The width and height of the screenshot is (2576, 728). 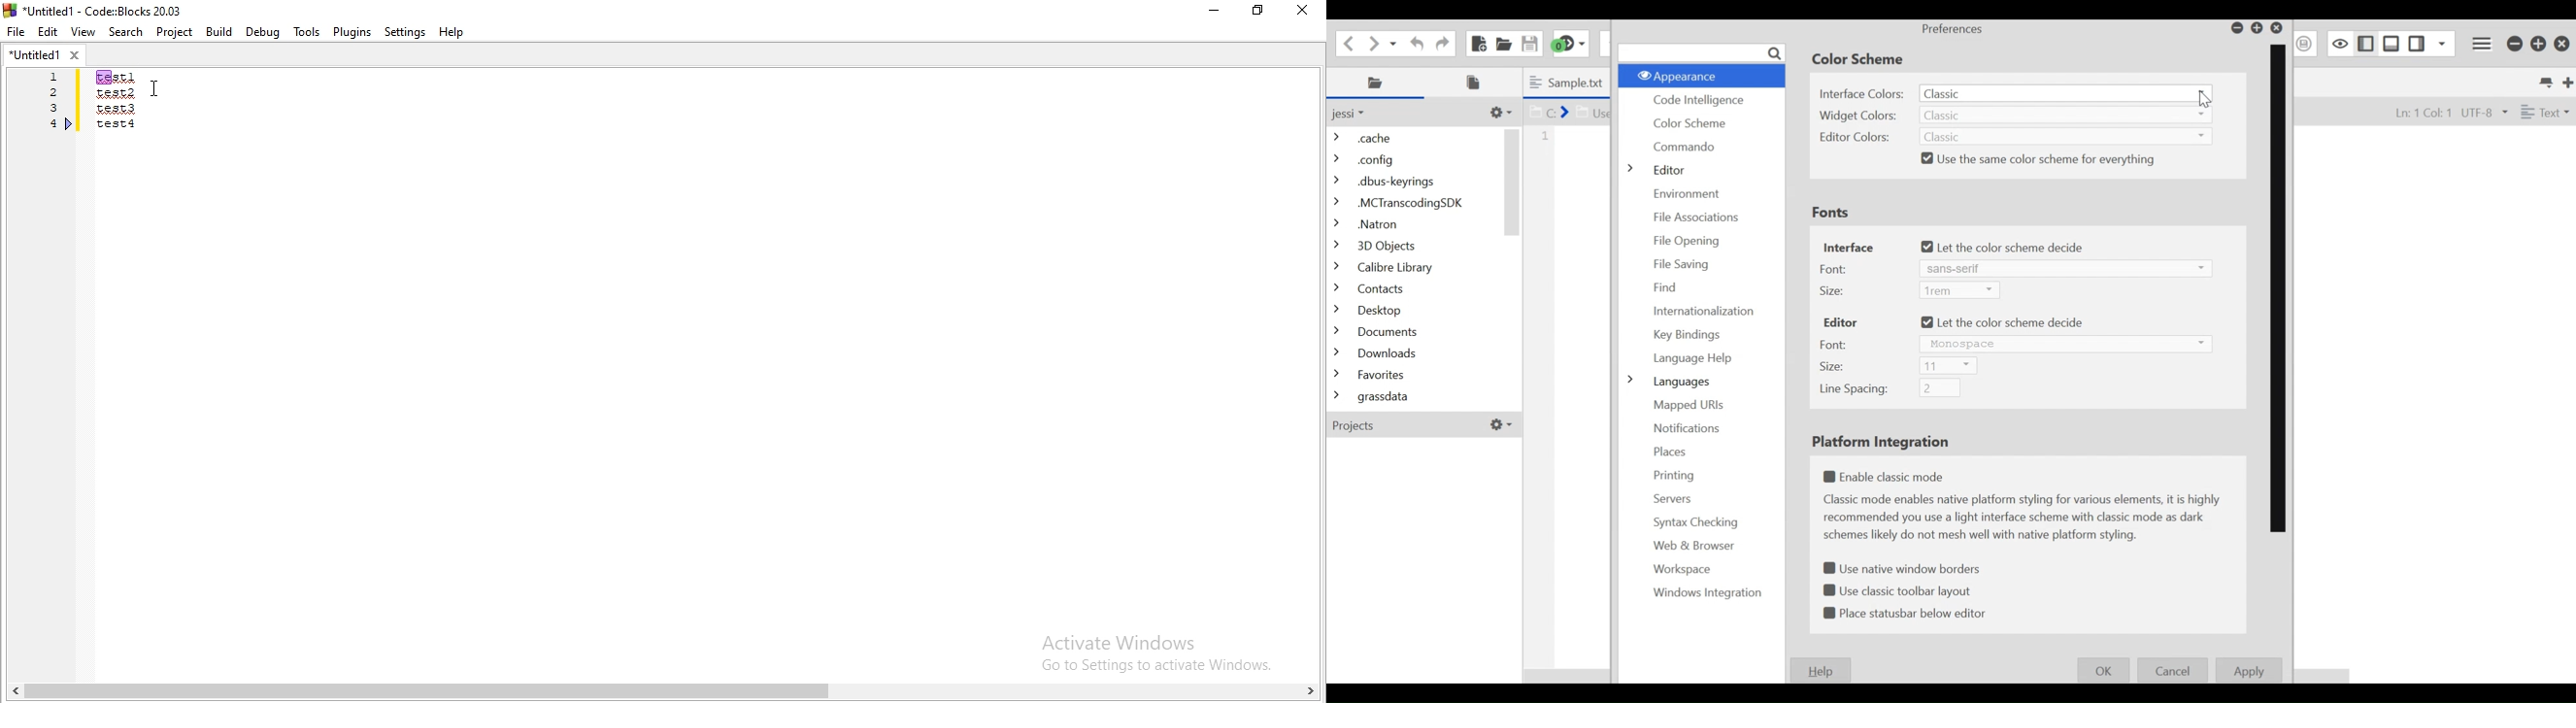 I want to click on Font, so click(x=1833, y=269).